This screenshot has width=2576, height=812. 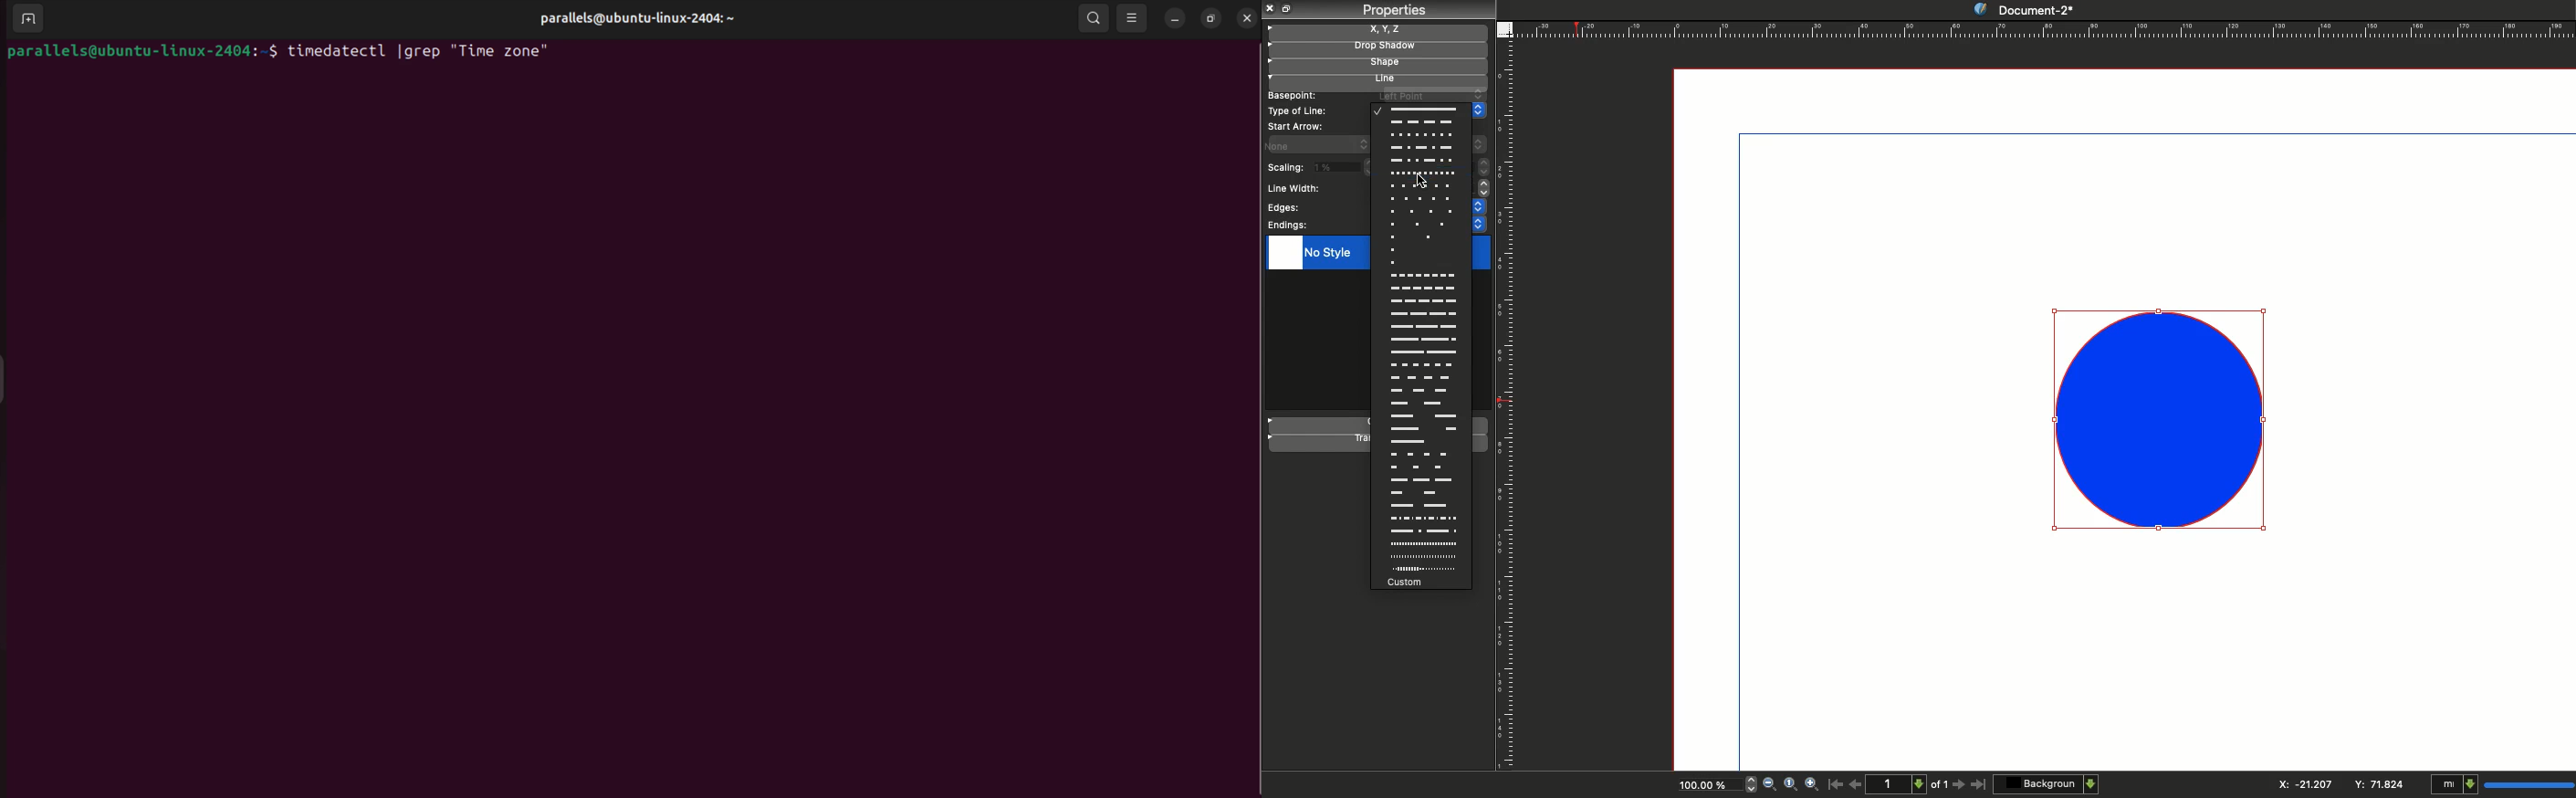 I want to click on line option, so click(x=1422, y=364).